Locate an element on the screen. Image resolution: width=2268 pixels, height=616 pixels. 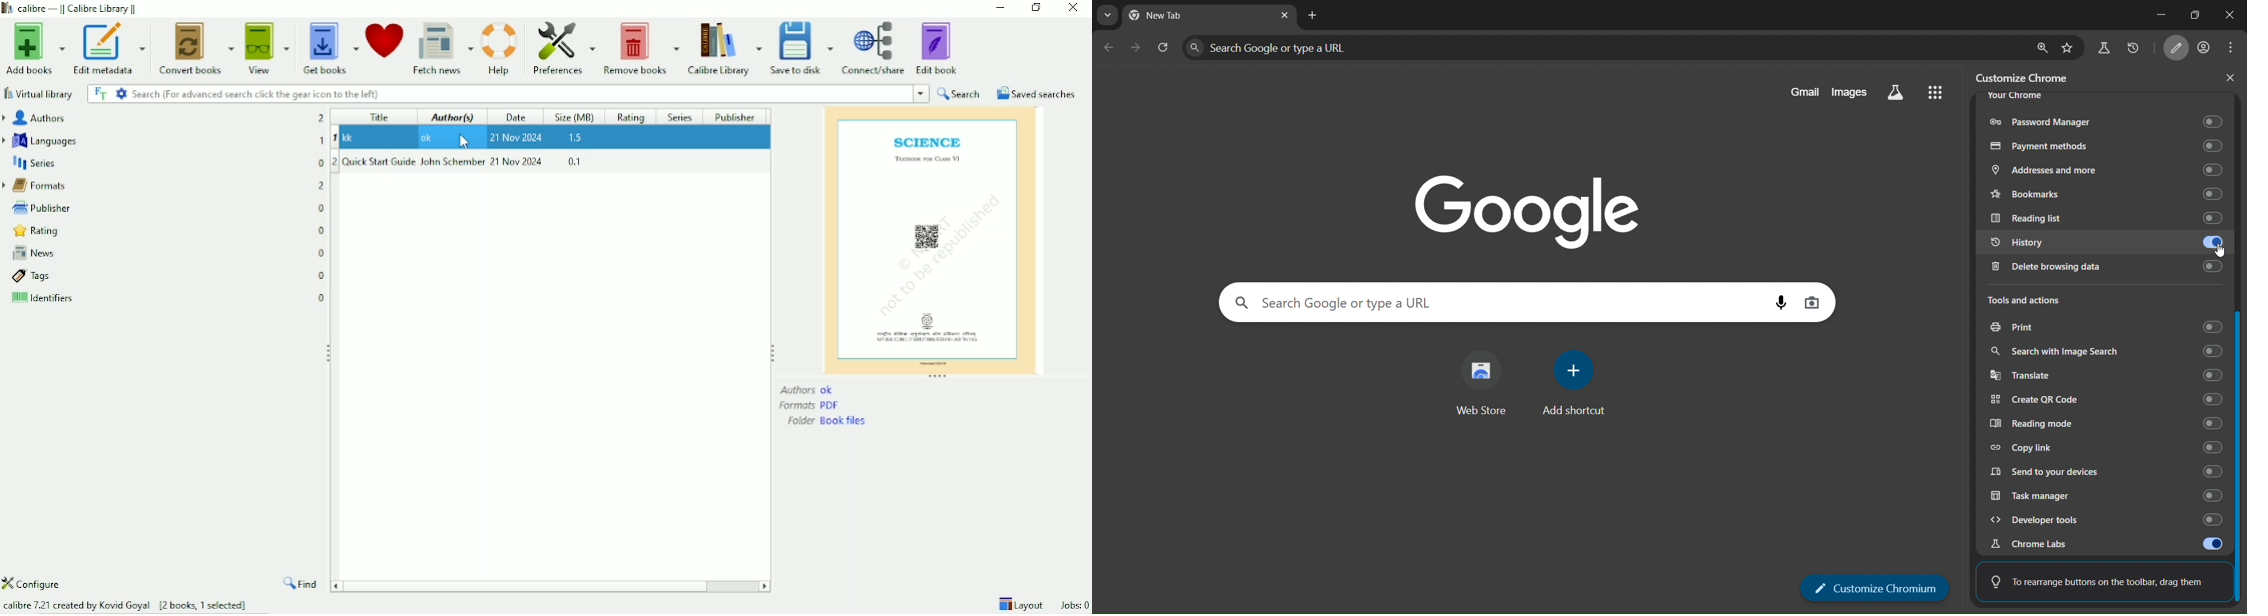
history is located at coordinates (2109, 245).